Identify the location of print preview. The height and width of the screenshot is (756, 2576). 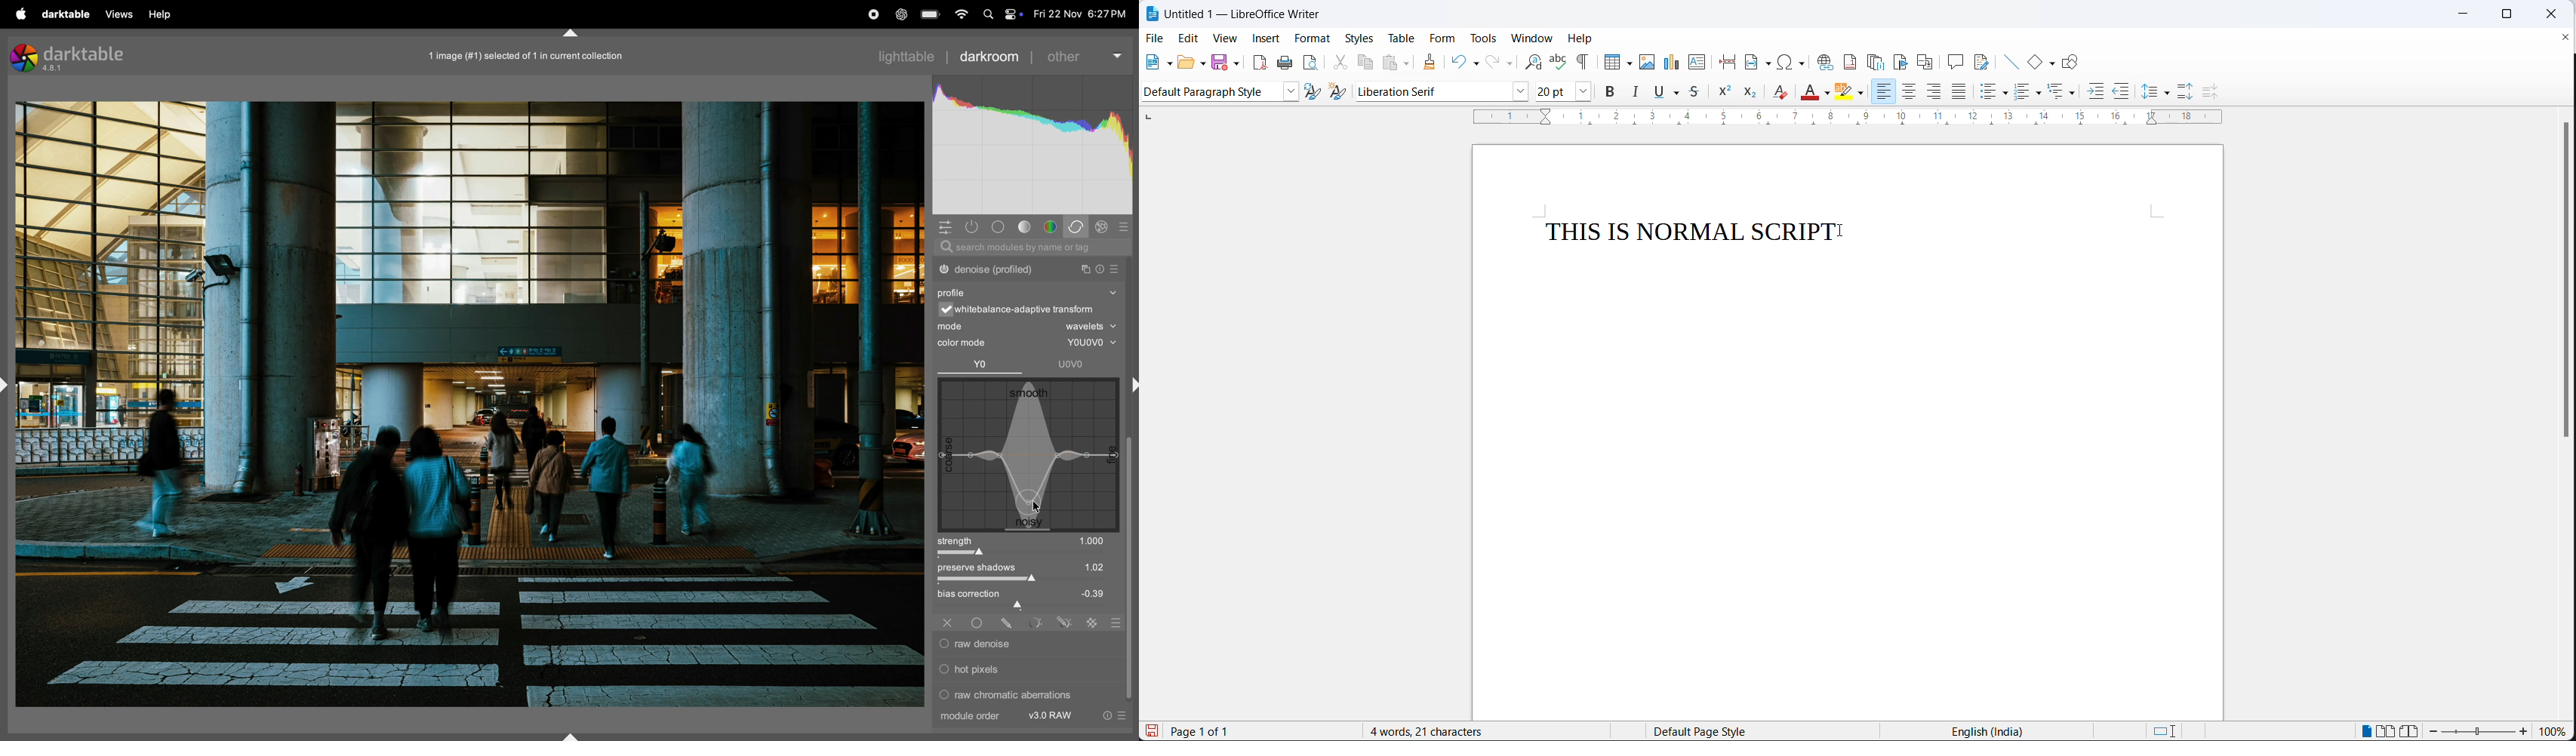
(1312, 63).